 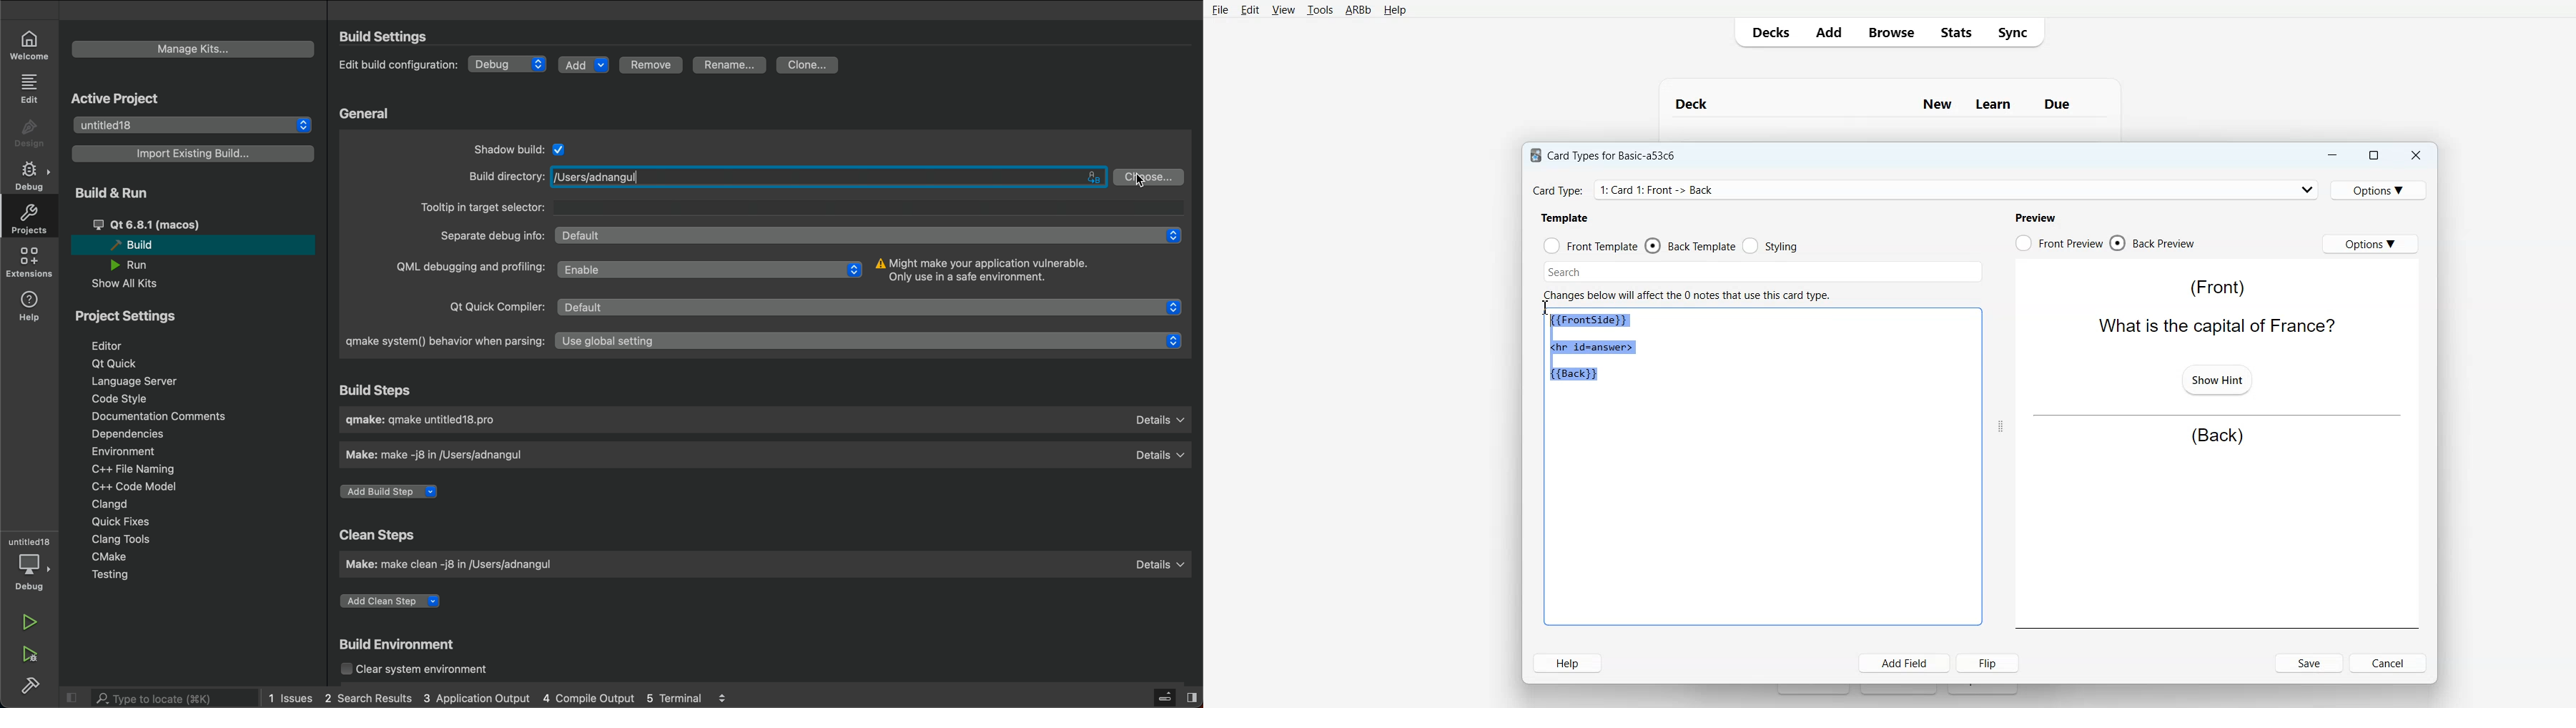 What do you see at coordinates (1566, 217) in the screenshot?
I see `Template` at bounding box center [1566, 217].